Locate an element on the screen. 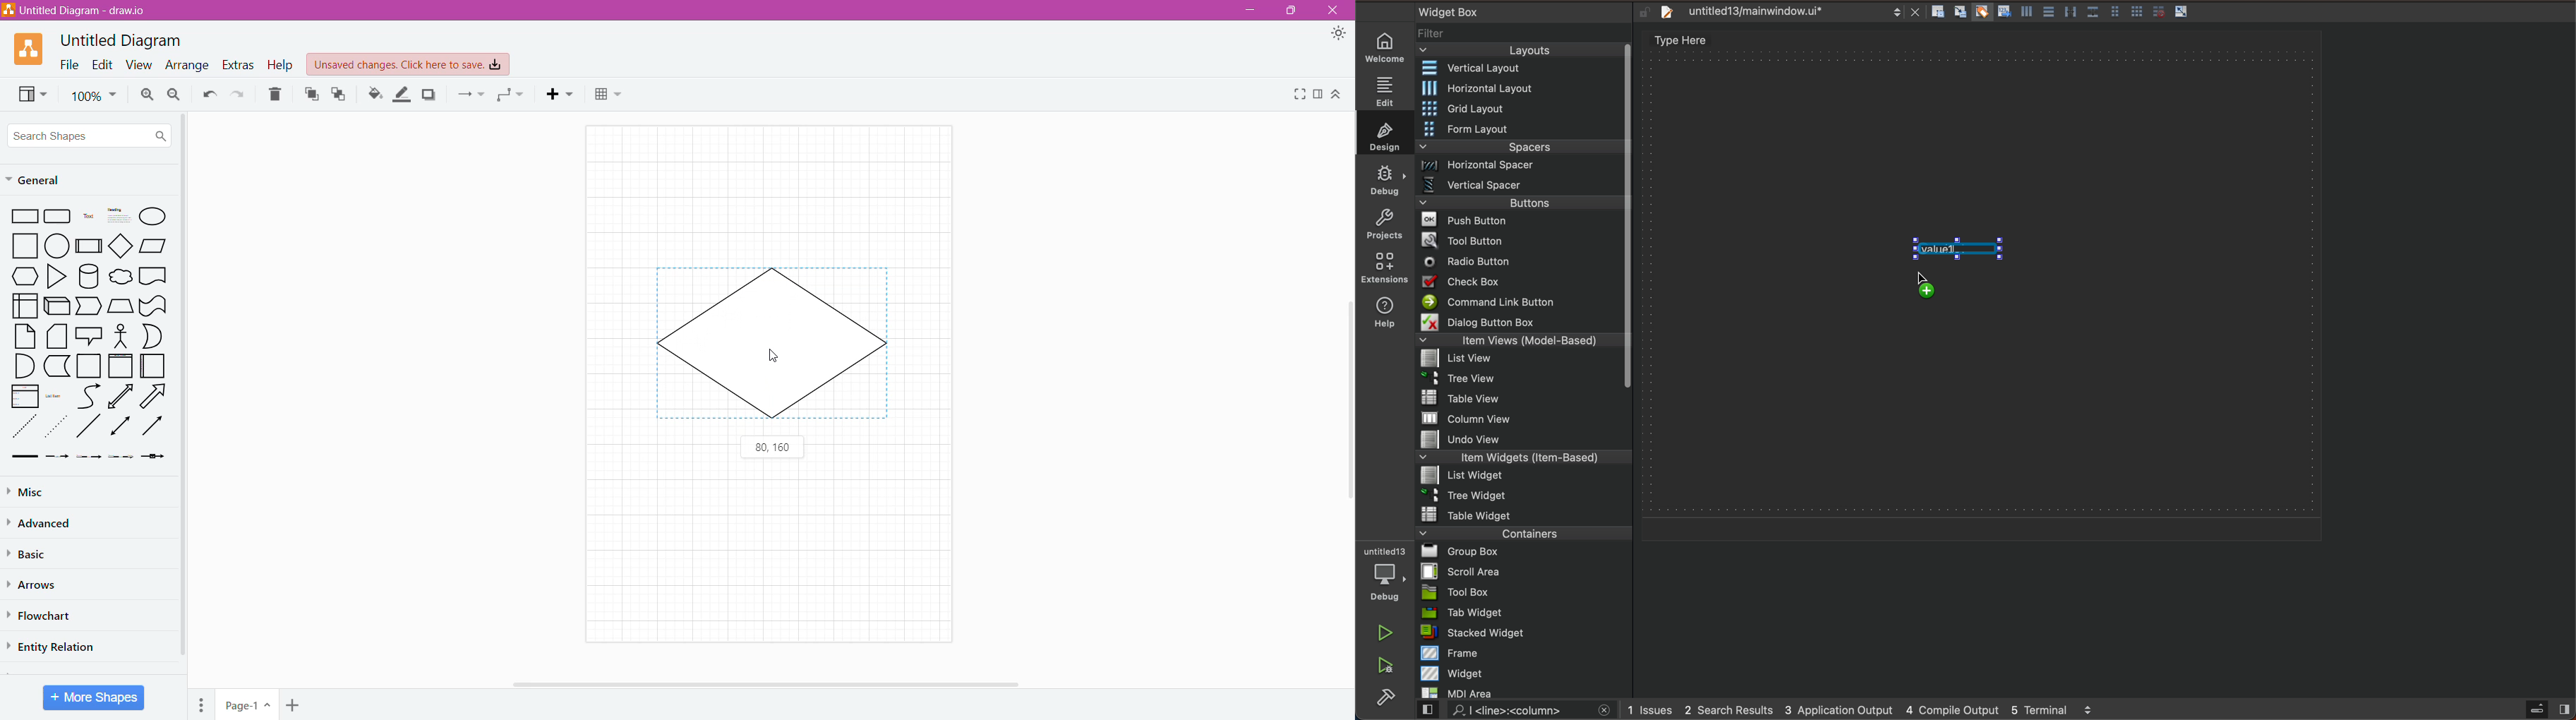 The height and width of the screenshot is (728, 2576). Hexagon is located at coordinates (25, 276).